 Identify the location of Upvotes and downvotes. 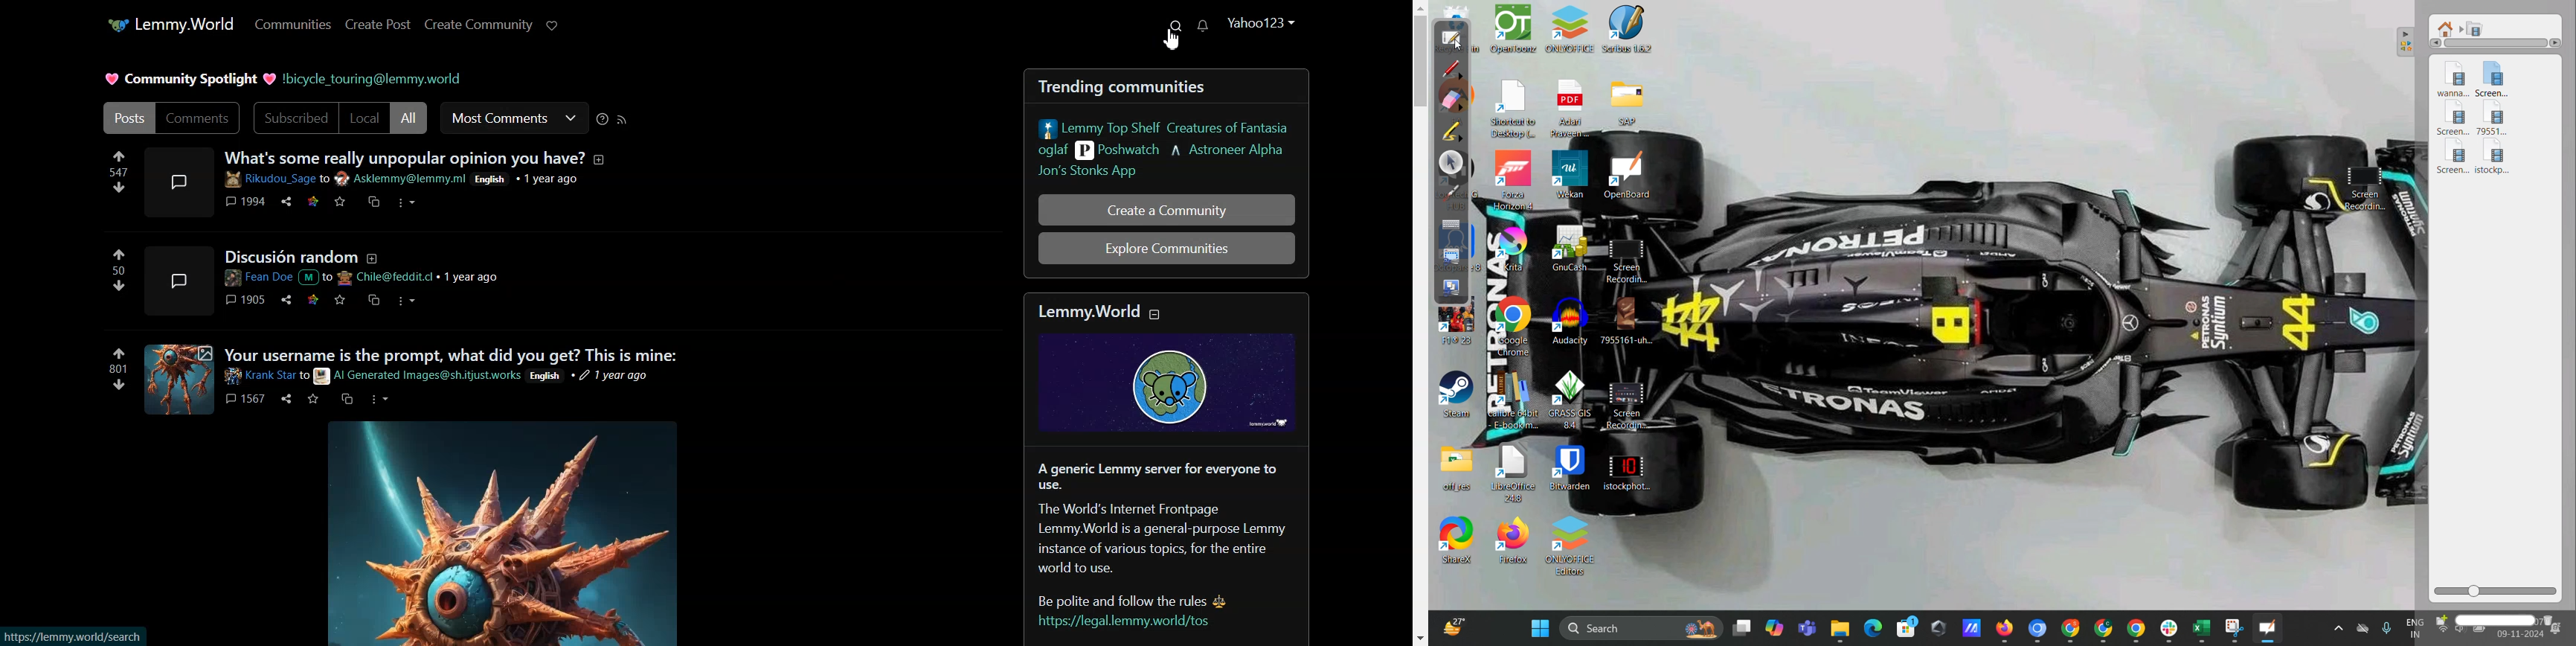
(120, 371).